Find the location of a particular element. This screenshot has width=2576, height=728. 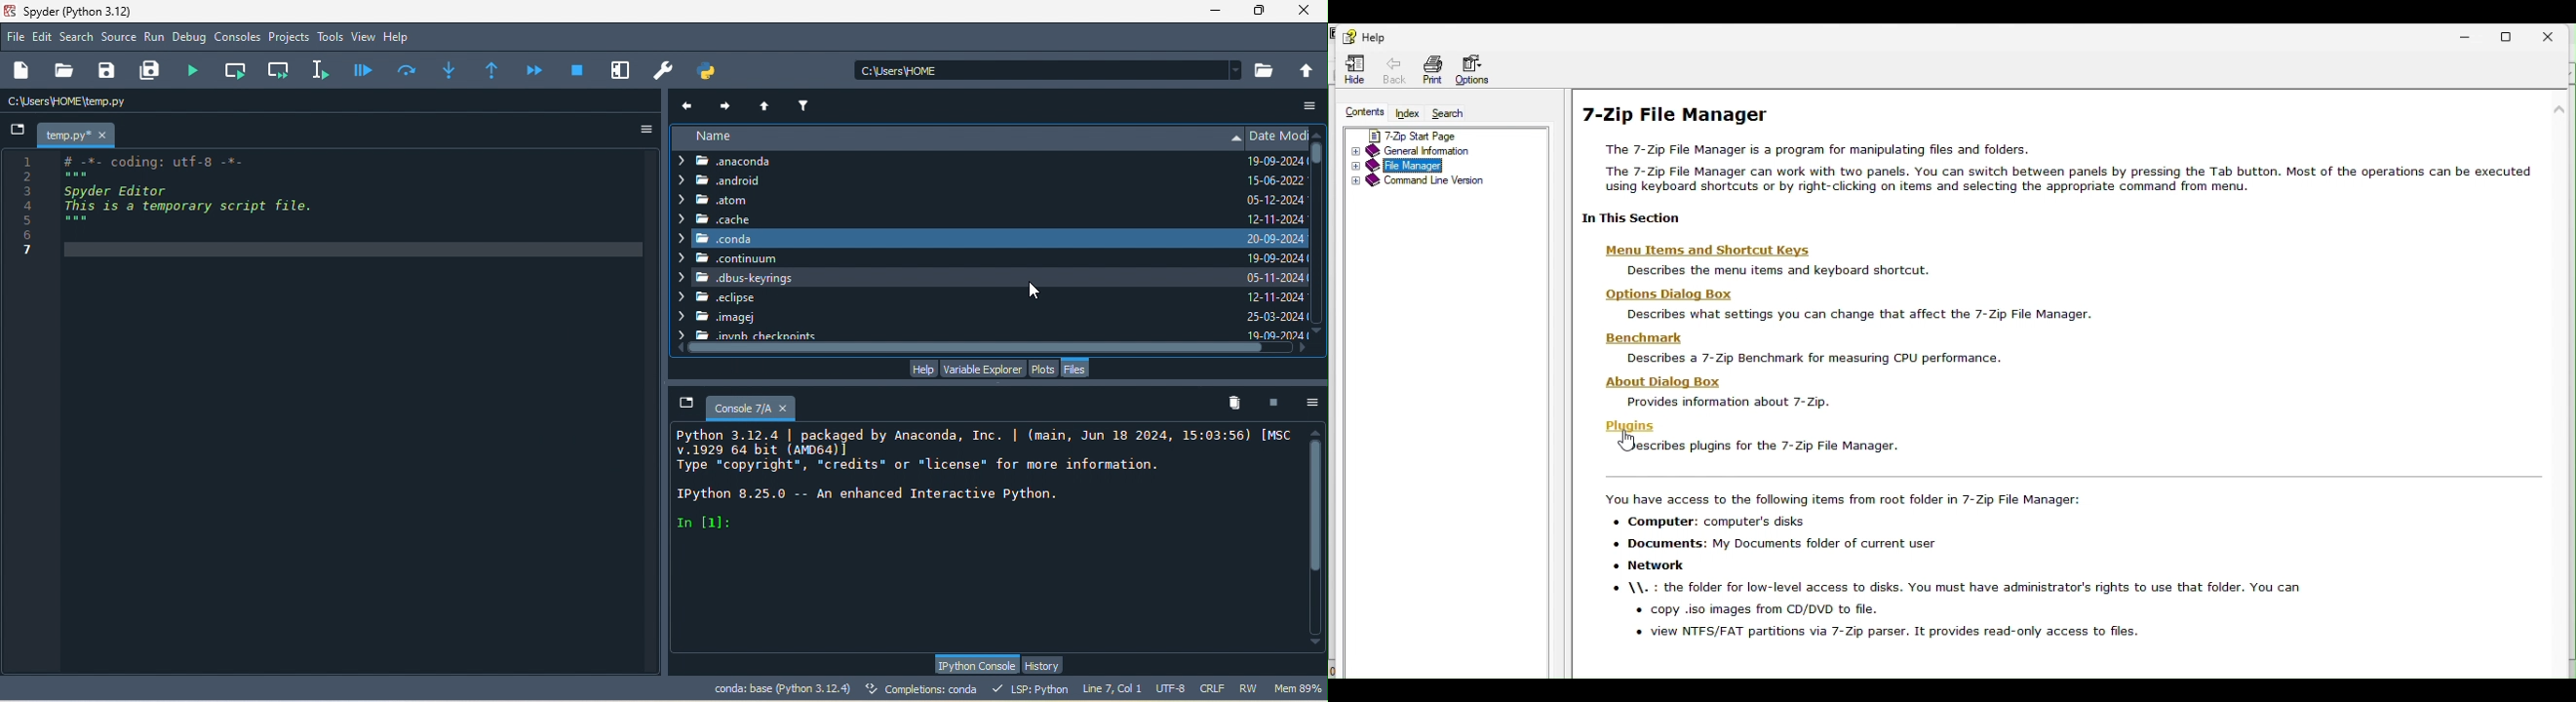

source is located at coordinates (120, 39).